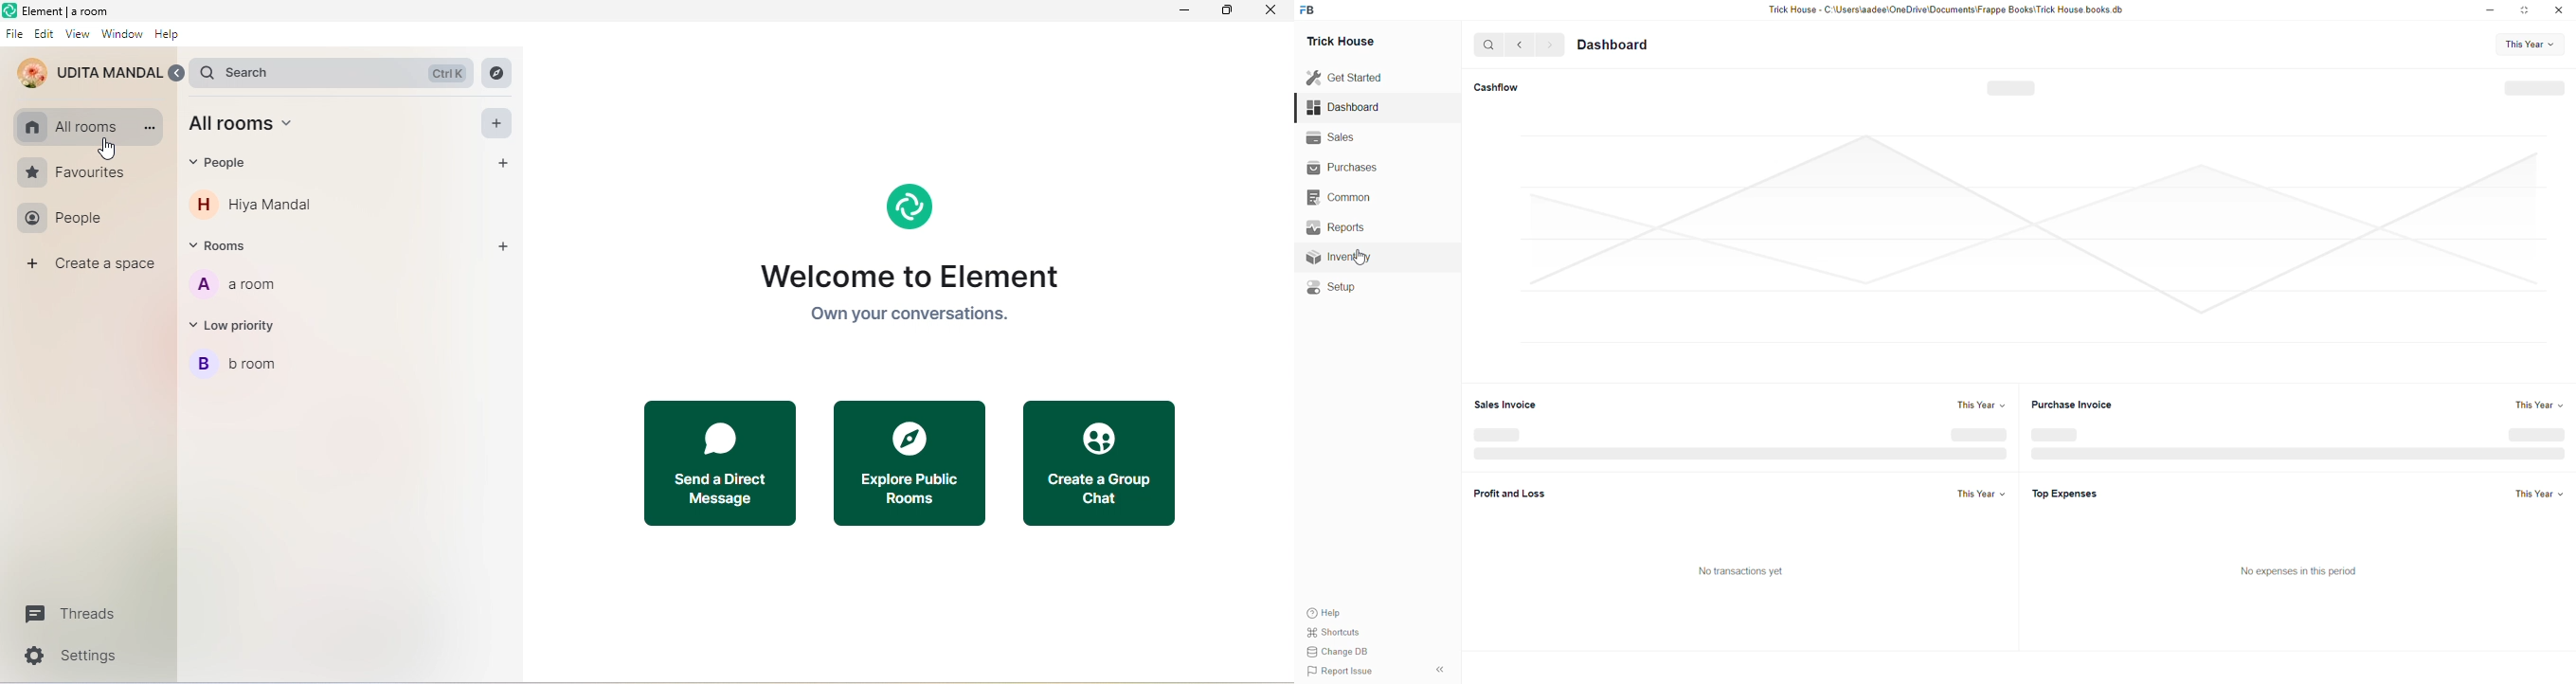  Describe the element at coordinates (1227, 11) in the screenshot. I see `Maximize` at that location.